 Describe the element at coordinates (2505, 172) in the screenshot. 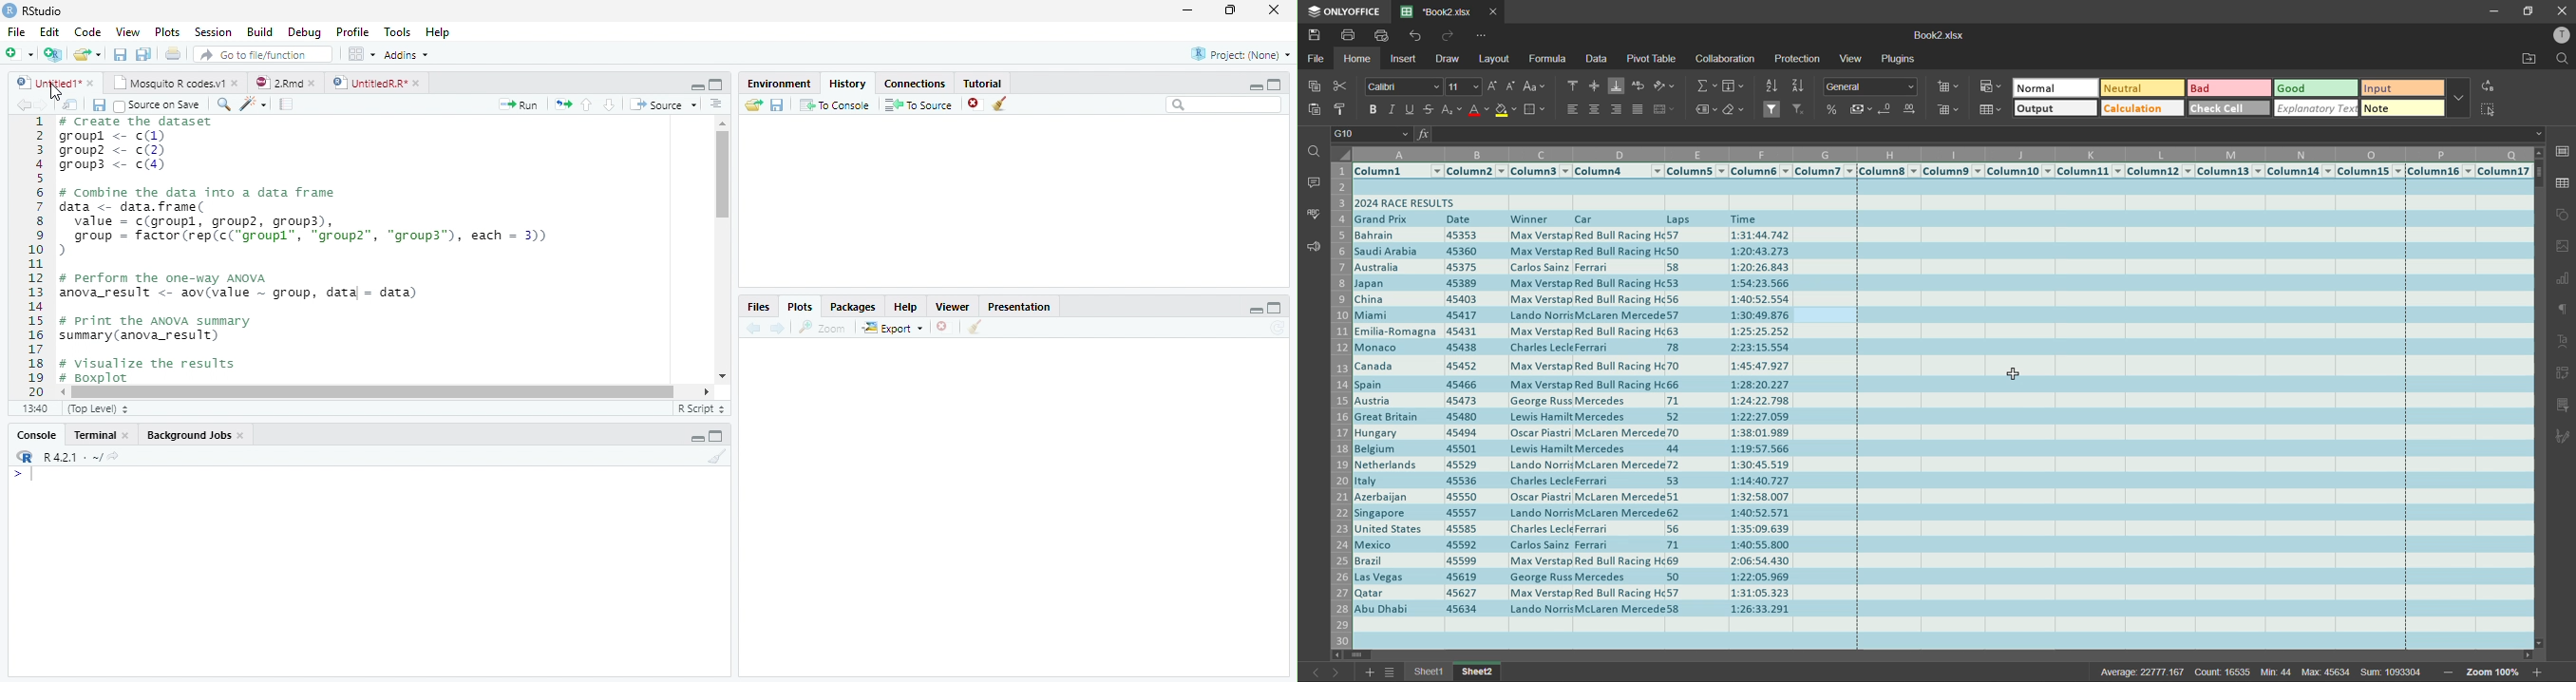

I see `Column 17` at that location.